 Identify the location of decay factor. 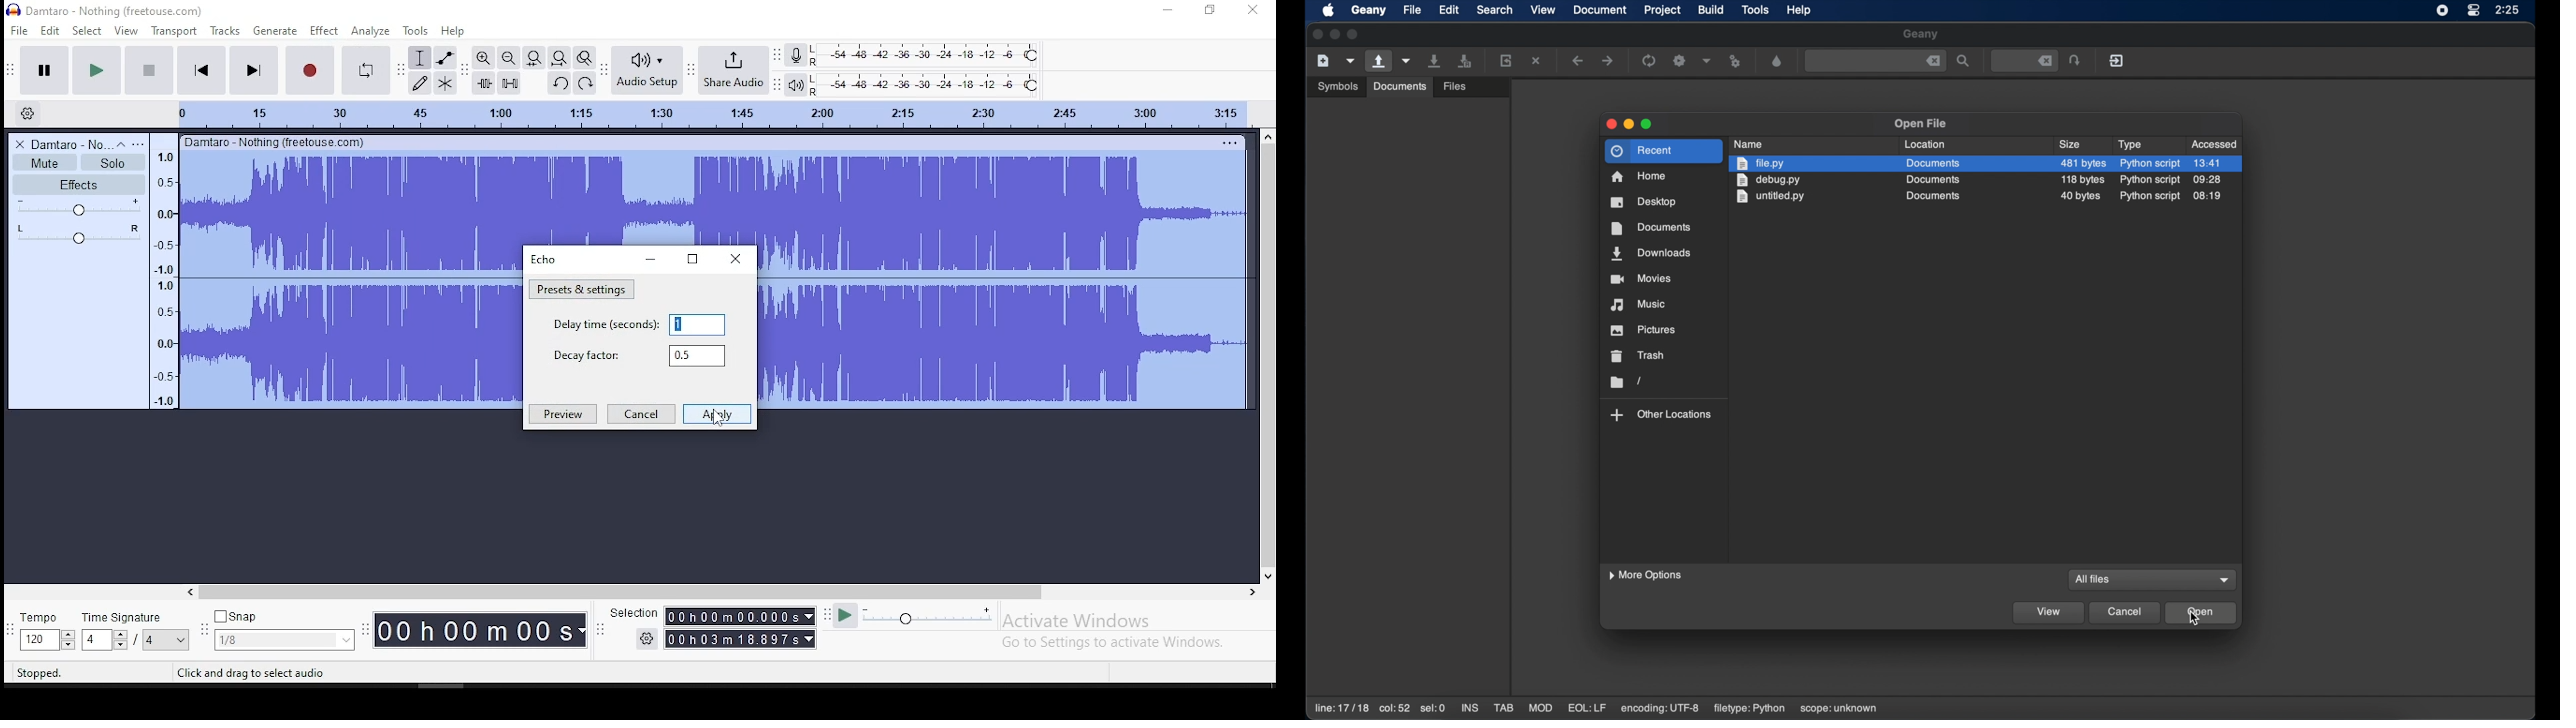
(605, 357).